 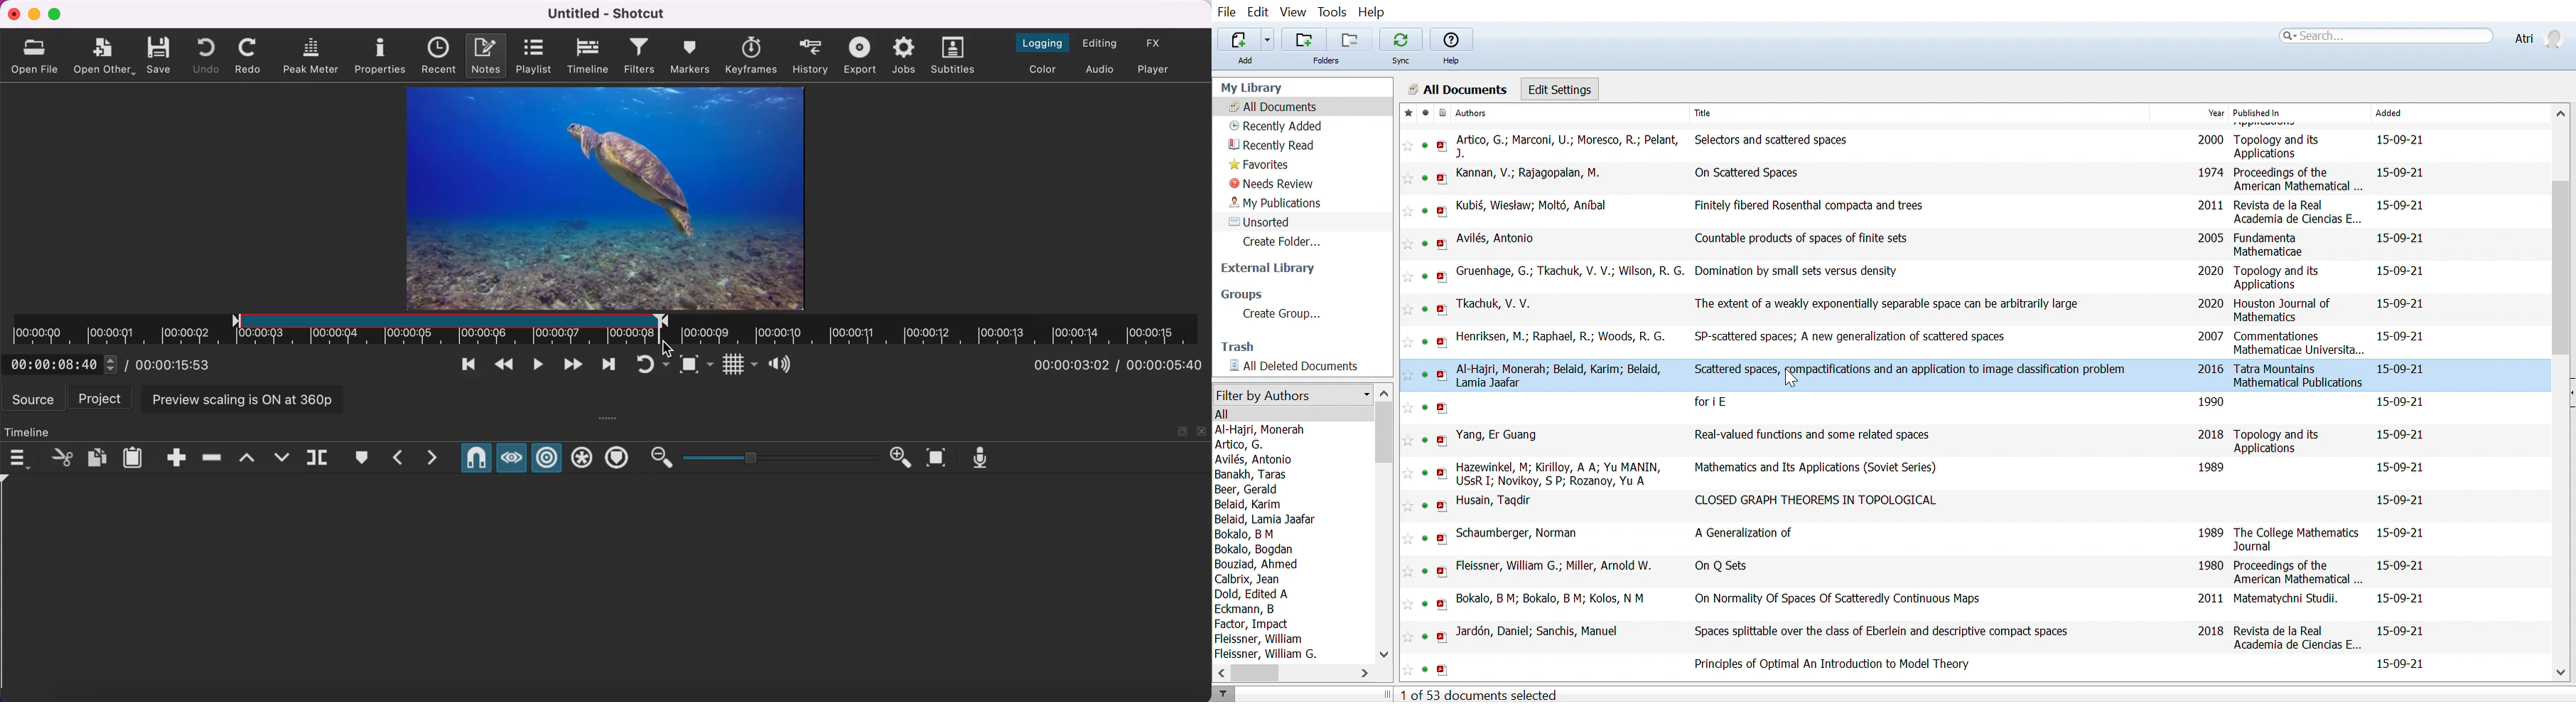 What do you see at coordinates (1272, 165) in the screenshot?
I see `Favorites` at bounding box center [1272, 165].